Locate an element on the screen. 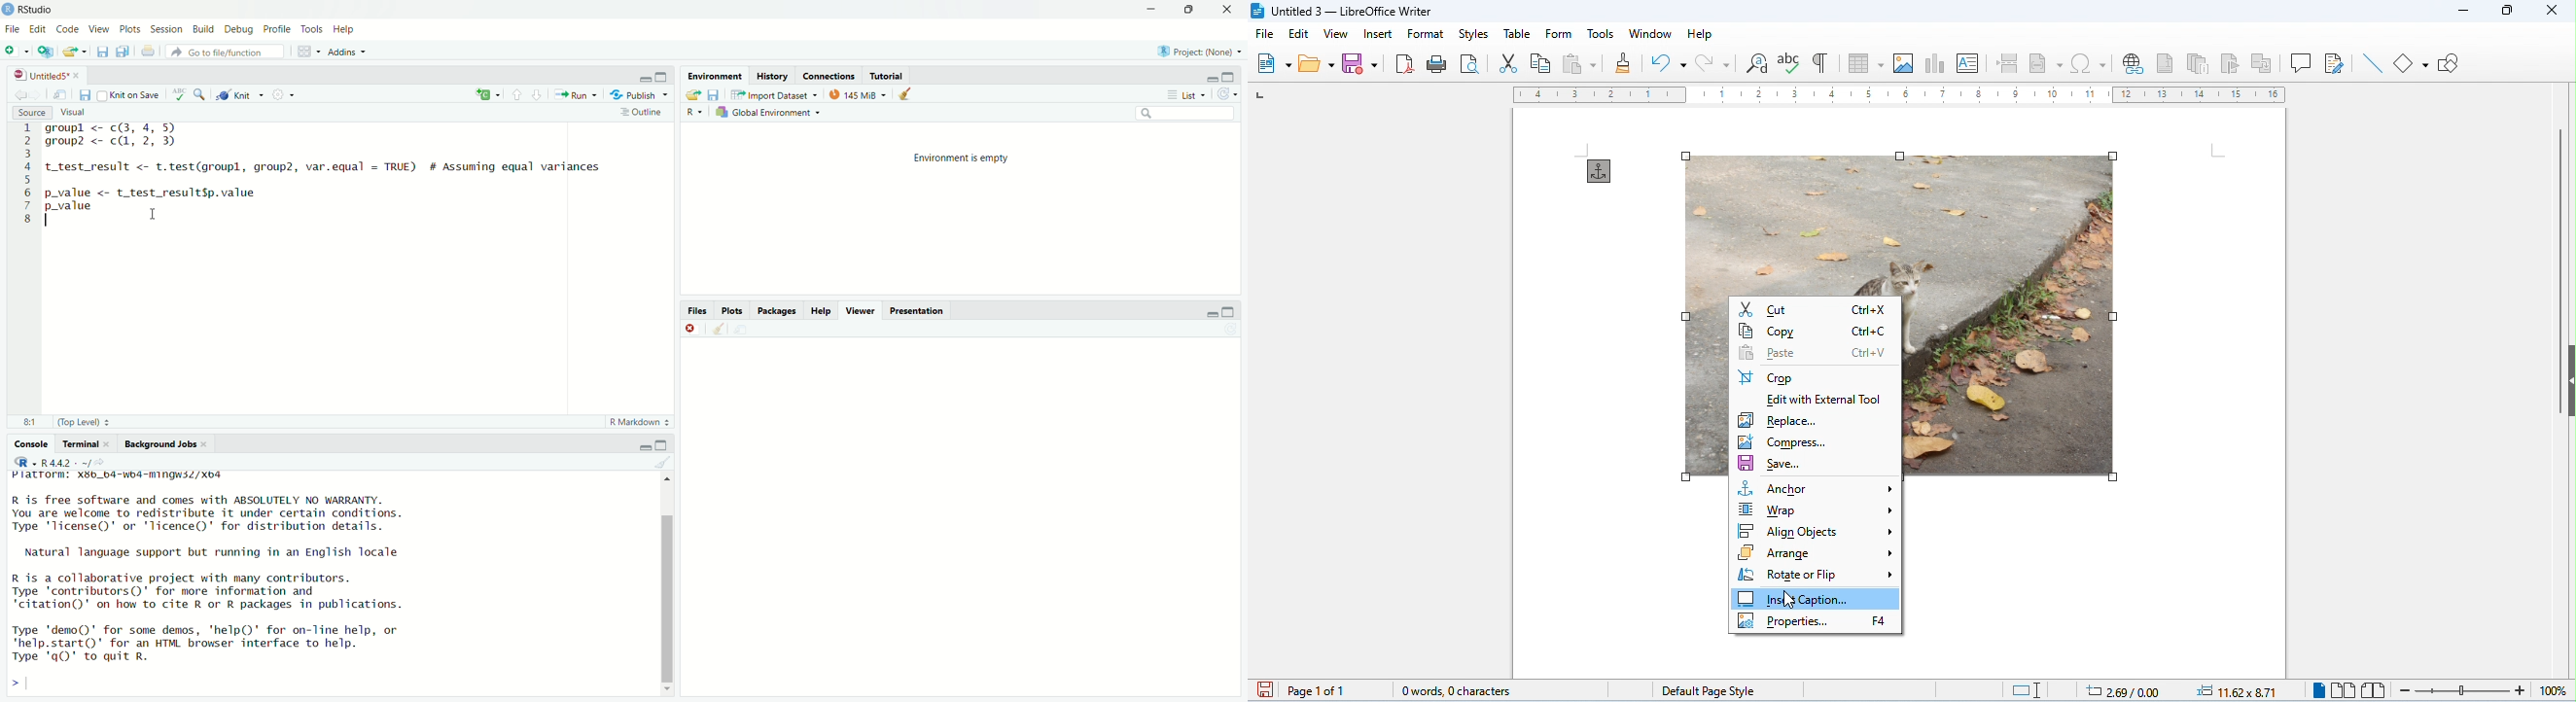 This screenshot has width=2576, height=728. minimise is located at coordinates (1212, 313).